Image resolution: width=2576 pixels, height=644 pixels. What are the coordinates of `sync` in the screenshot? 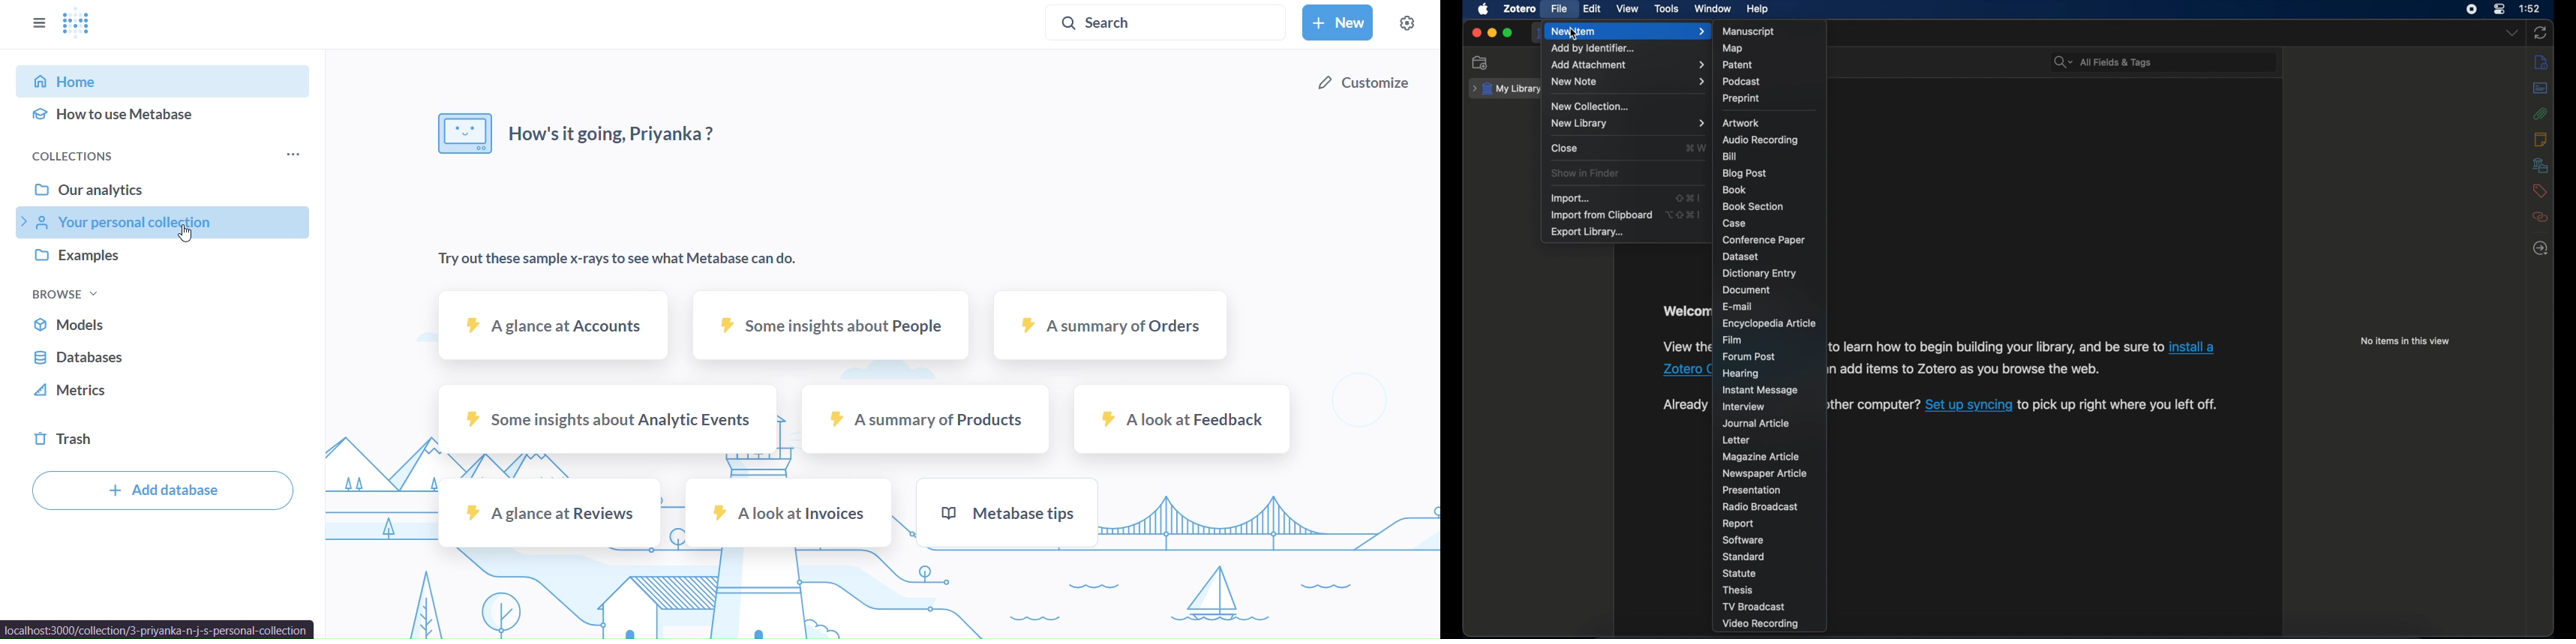 It's located at (2541, 34).